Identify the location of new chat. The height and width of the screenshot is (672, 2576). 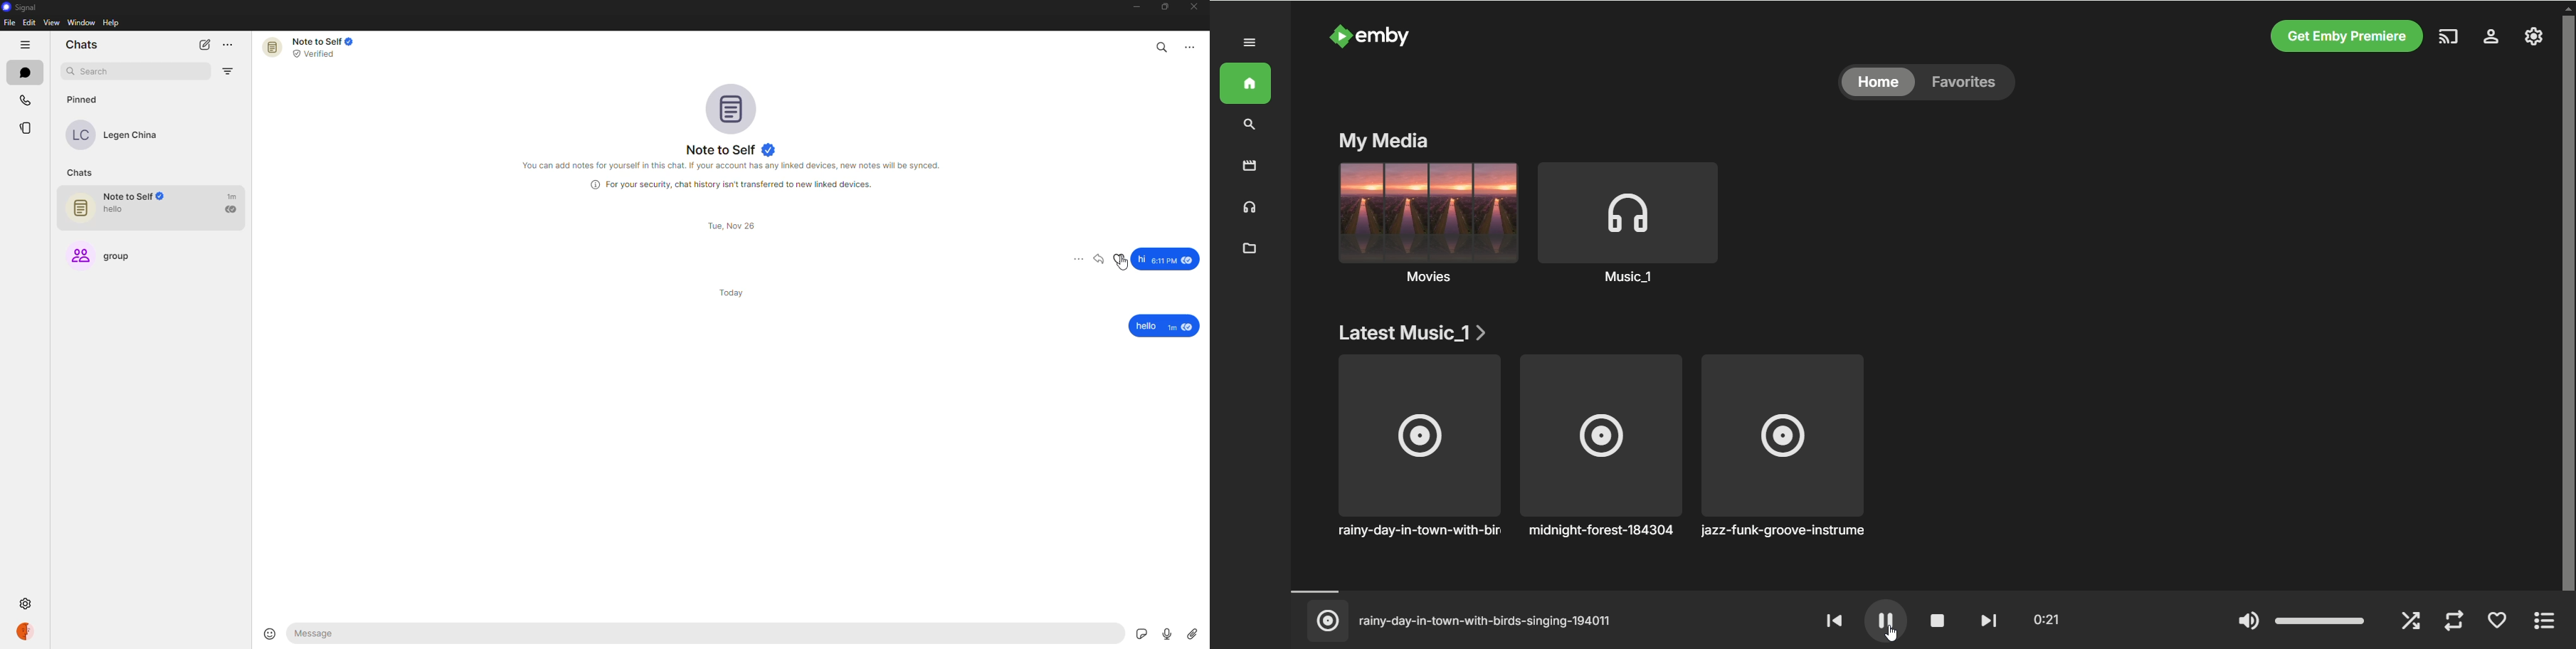
(204, 45).